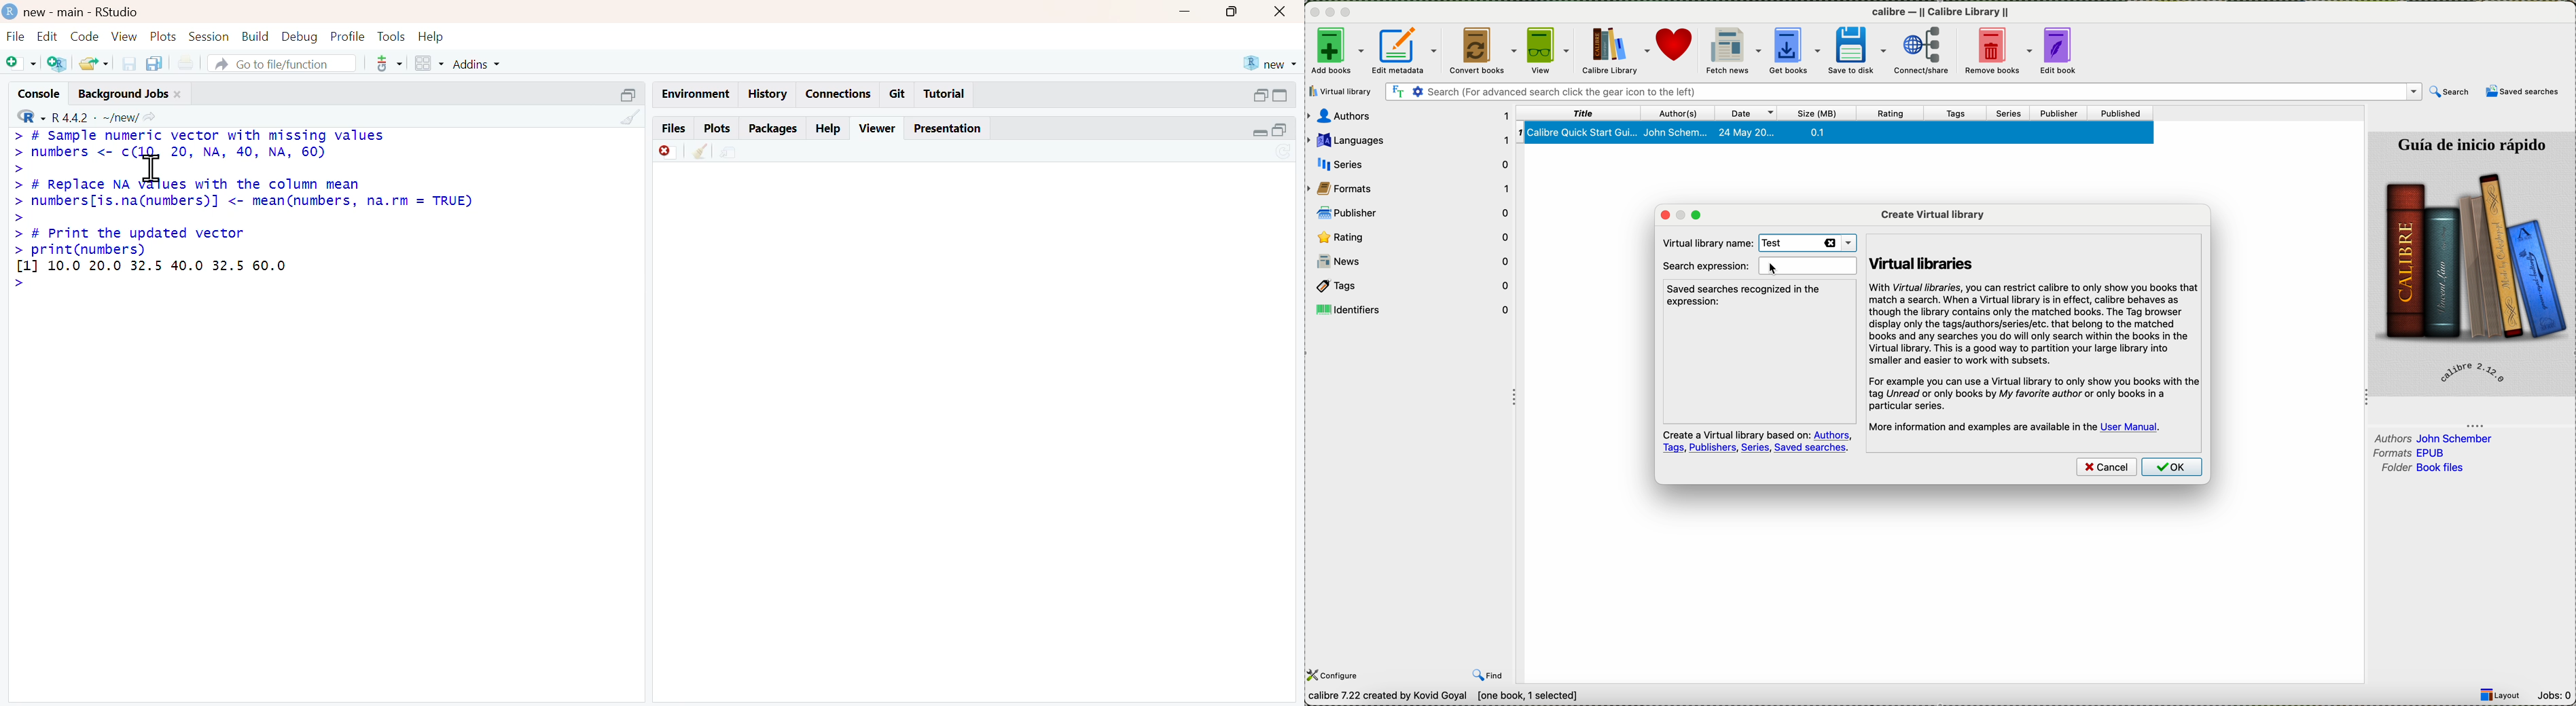 This screenshot has width=2576, height=728. Describe the element at coordinates (1413, 286) in the screenshot. I see `tags` at that location.